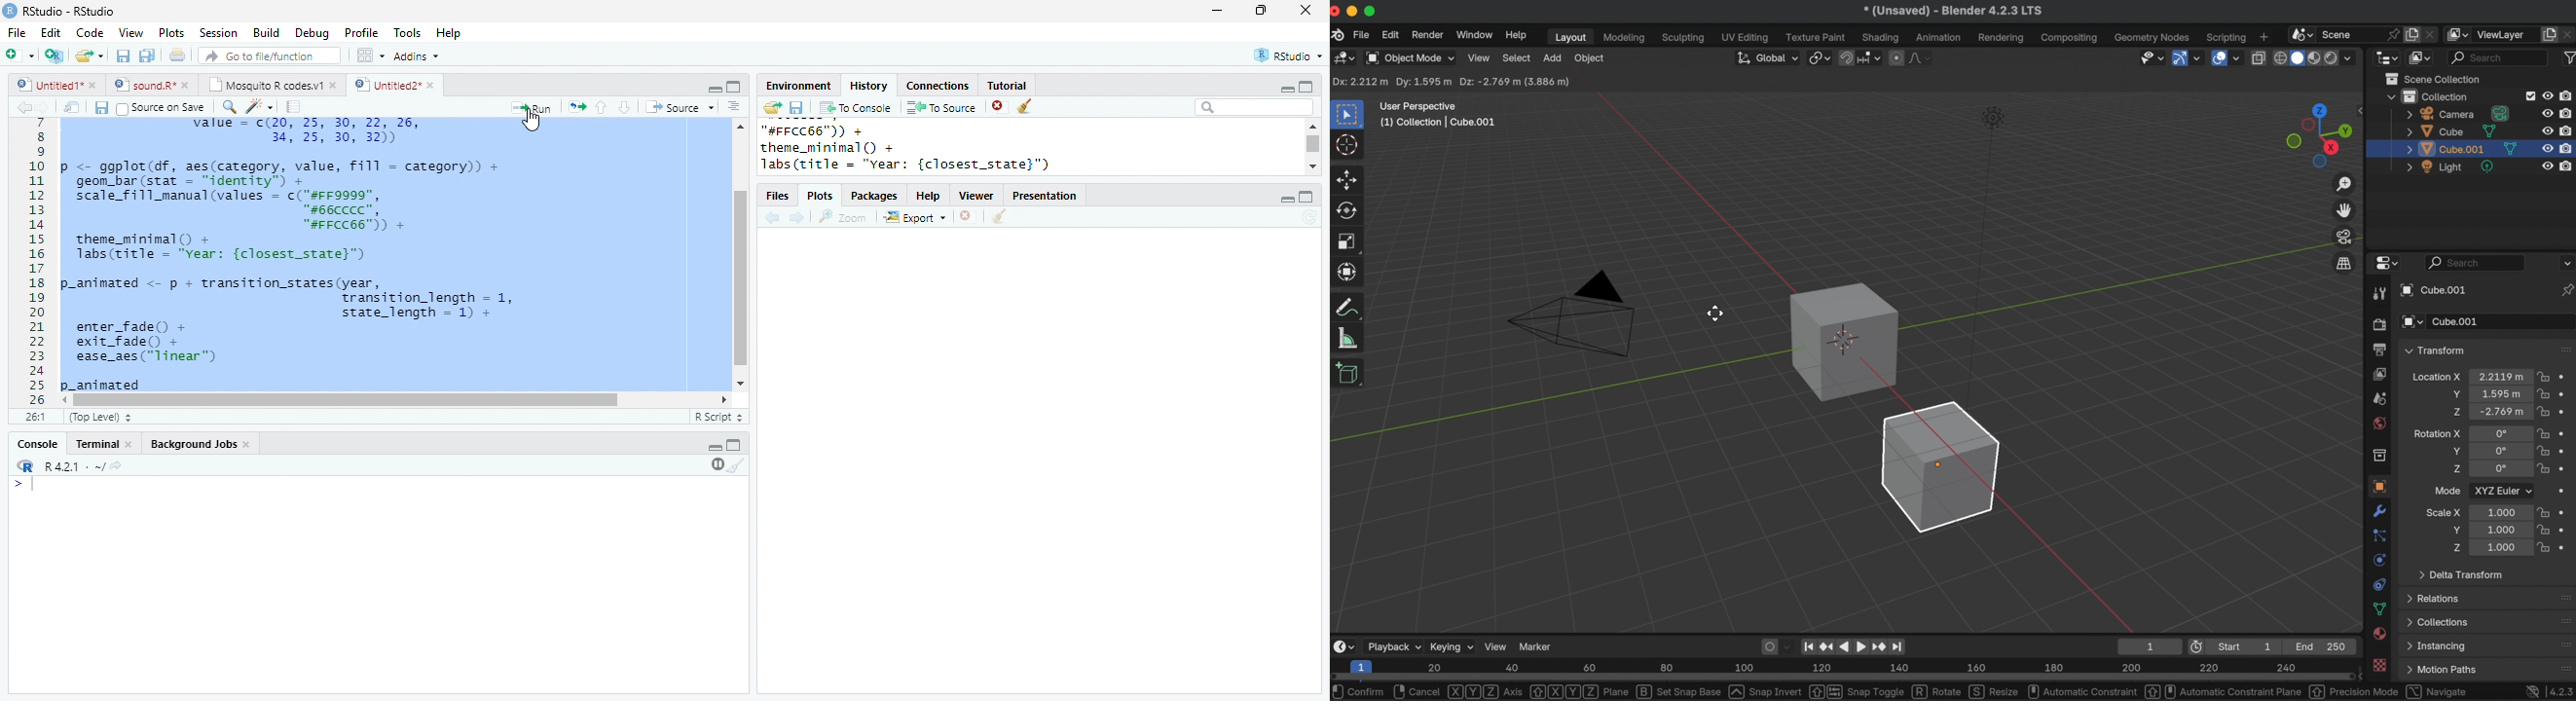  What do you see at coordinates (1216, 11) in the screenshot?
I see `minimize` at bounding box center [1216, 11].